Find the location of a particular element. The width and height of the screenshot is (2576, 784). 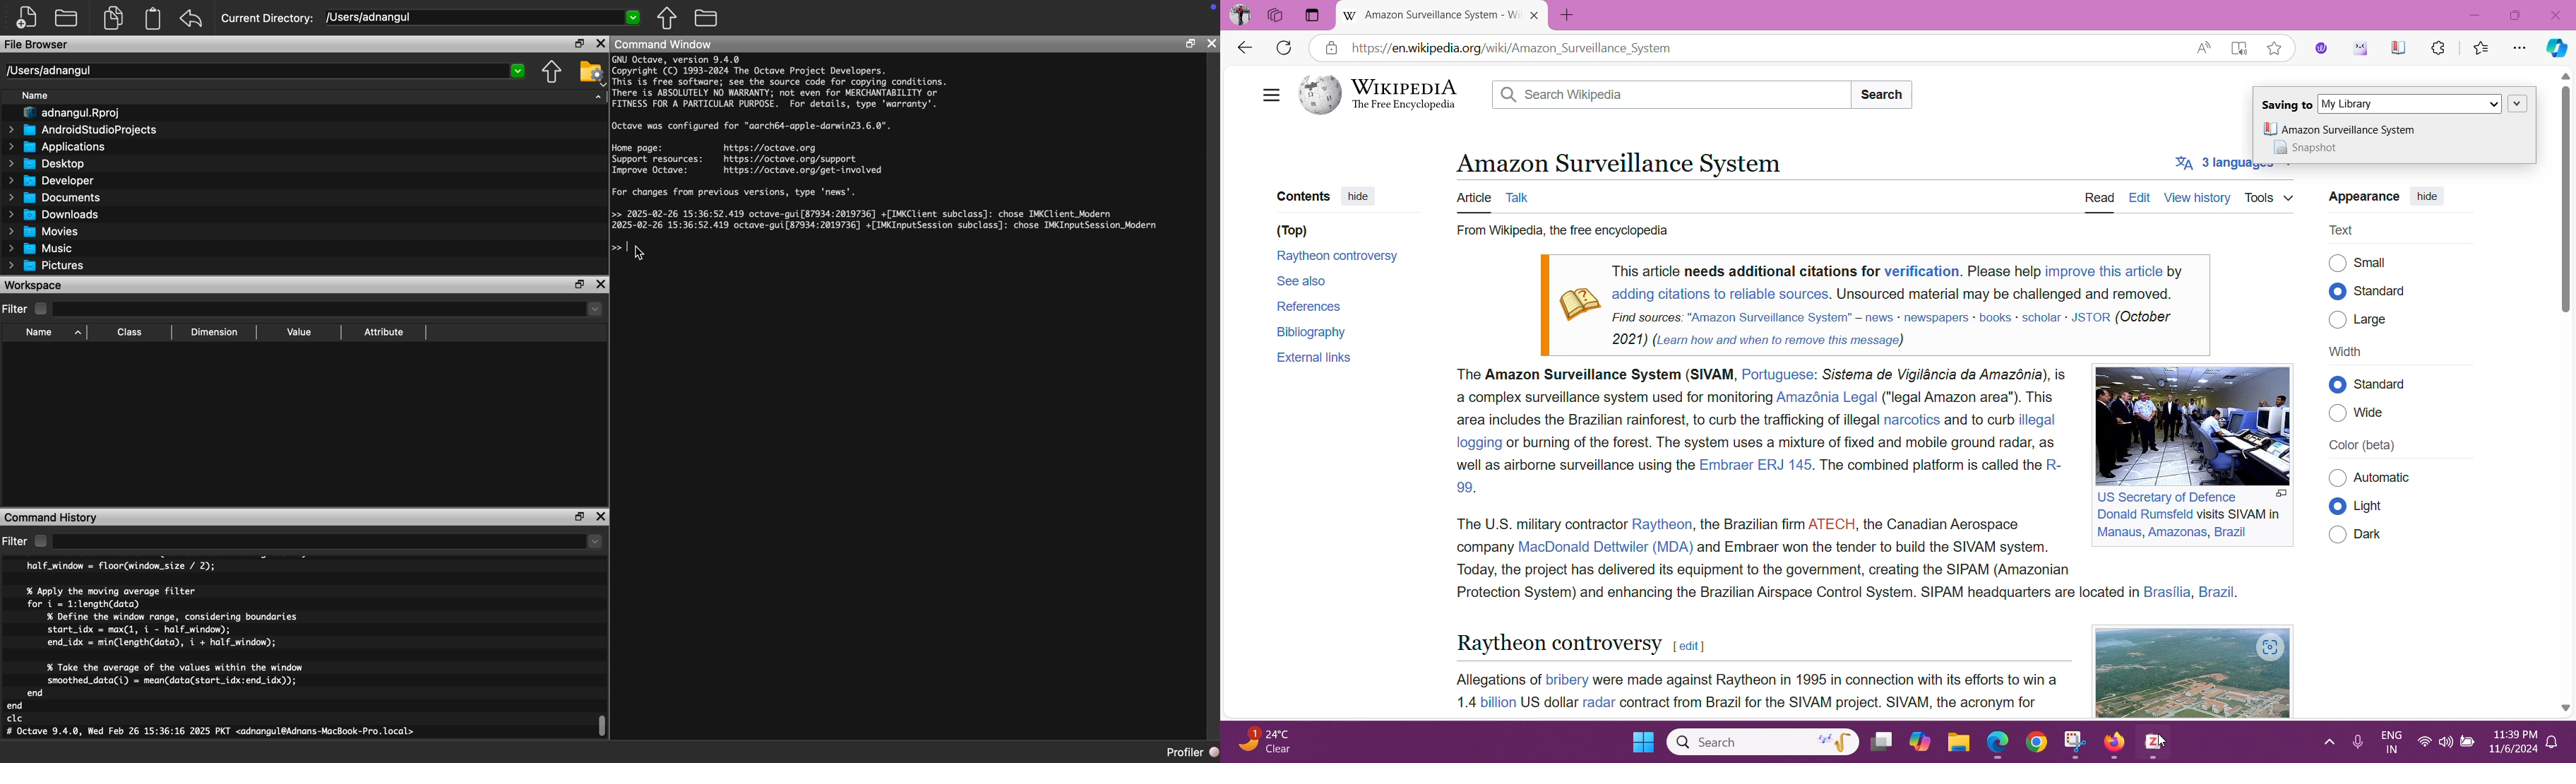

Checkbox is located at coordinates (41, 541).